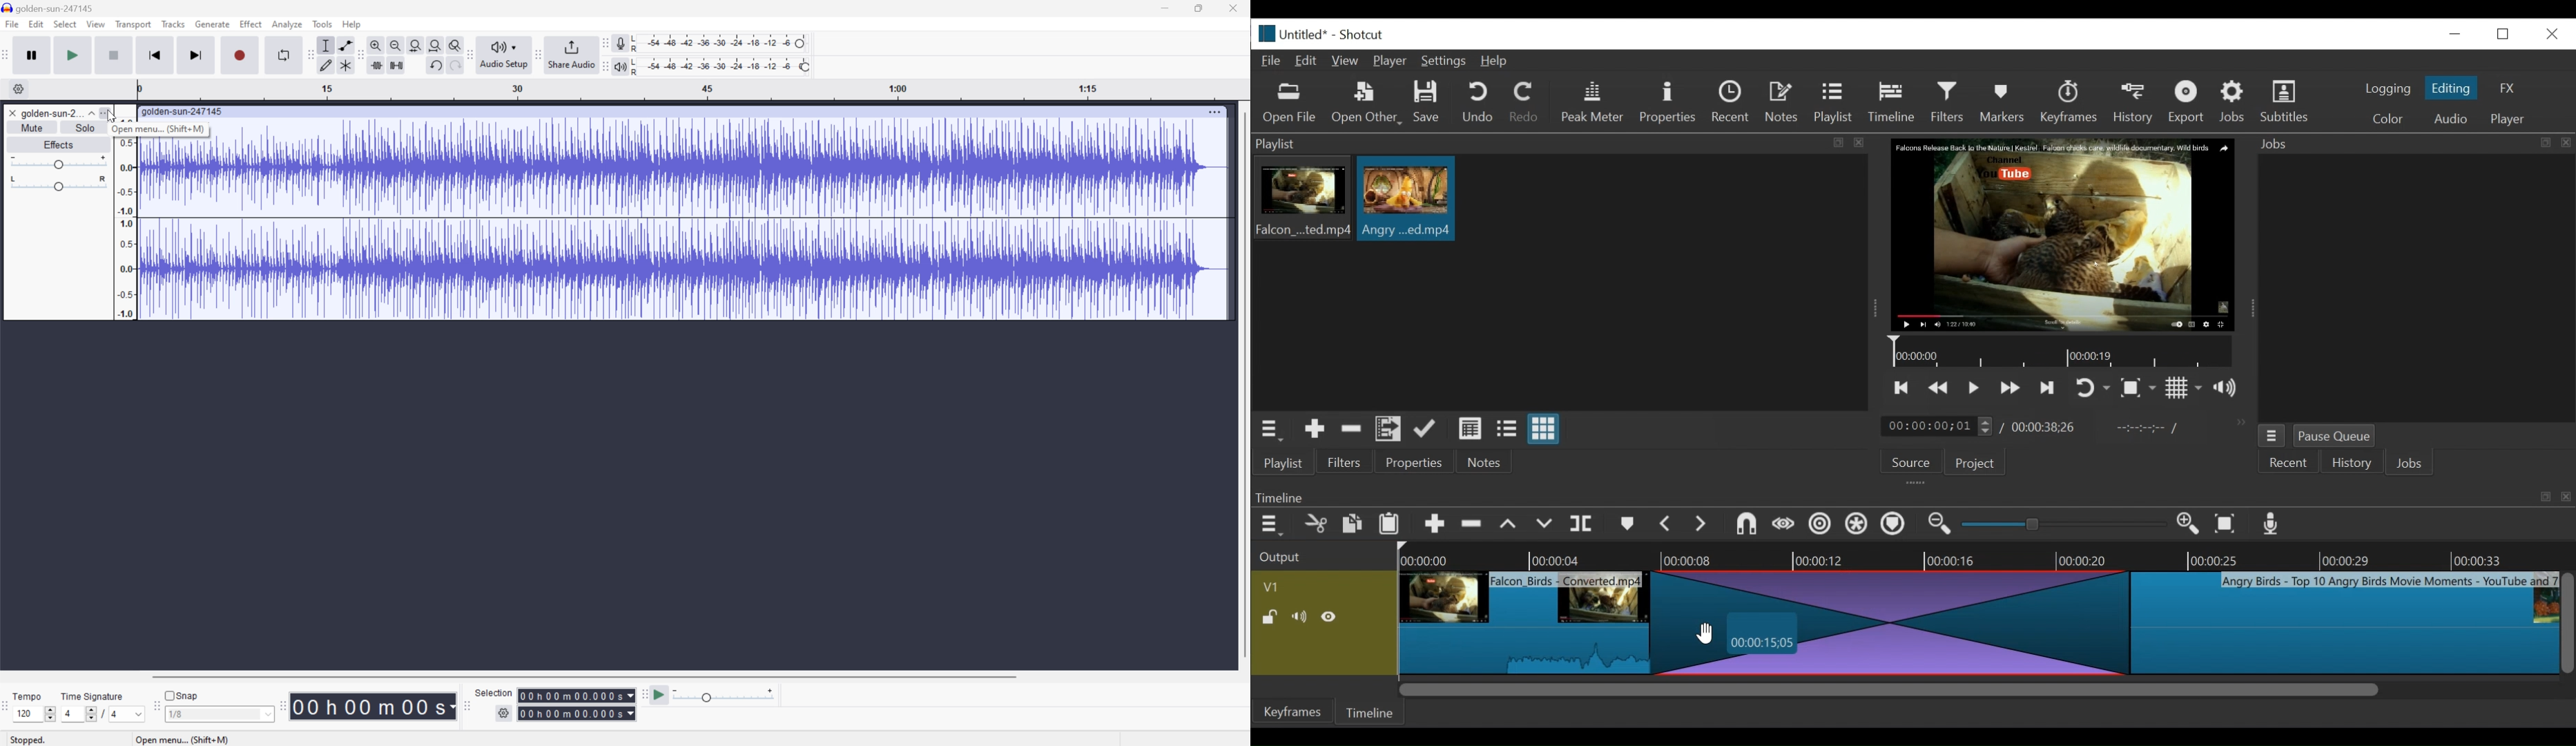 This screenshot has height=756, width=2576. What do you see at coordinates (536, 52) in the screenshot?
I see `Audacity Share audio toolbar` at bounding box center [536, 52].